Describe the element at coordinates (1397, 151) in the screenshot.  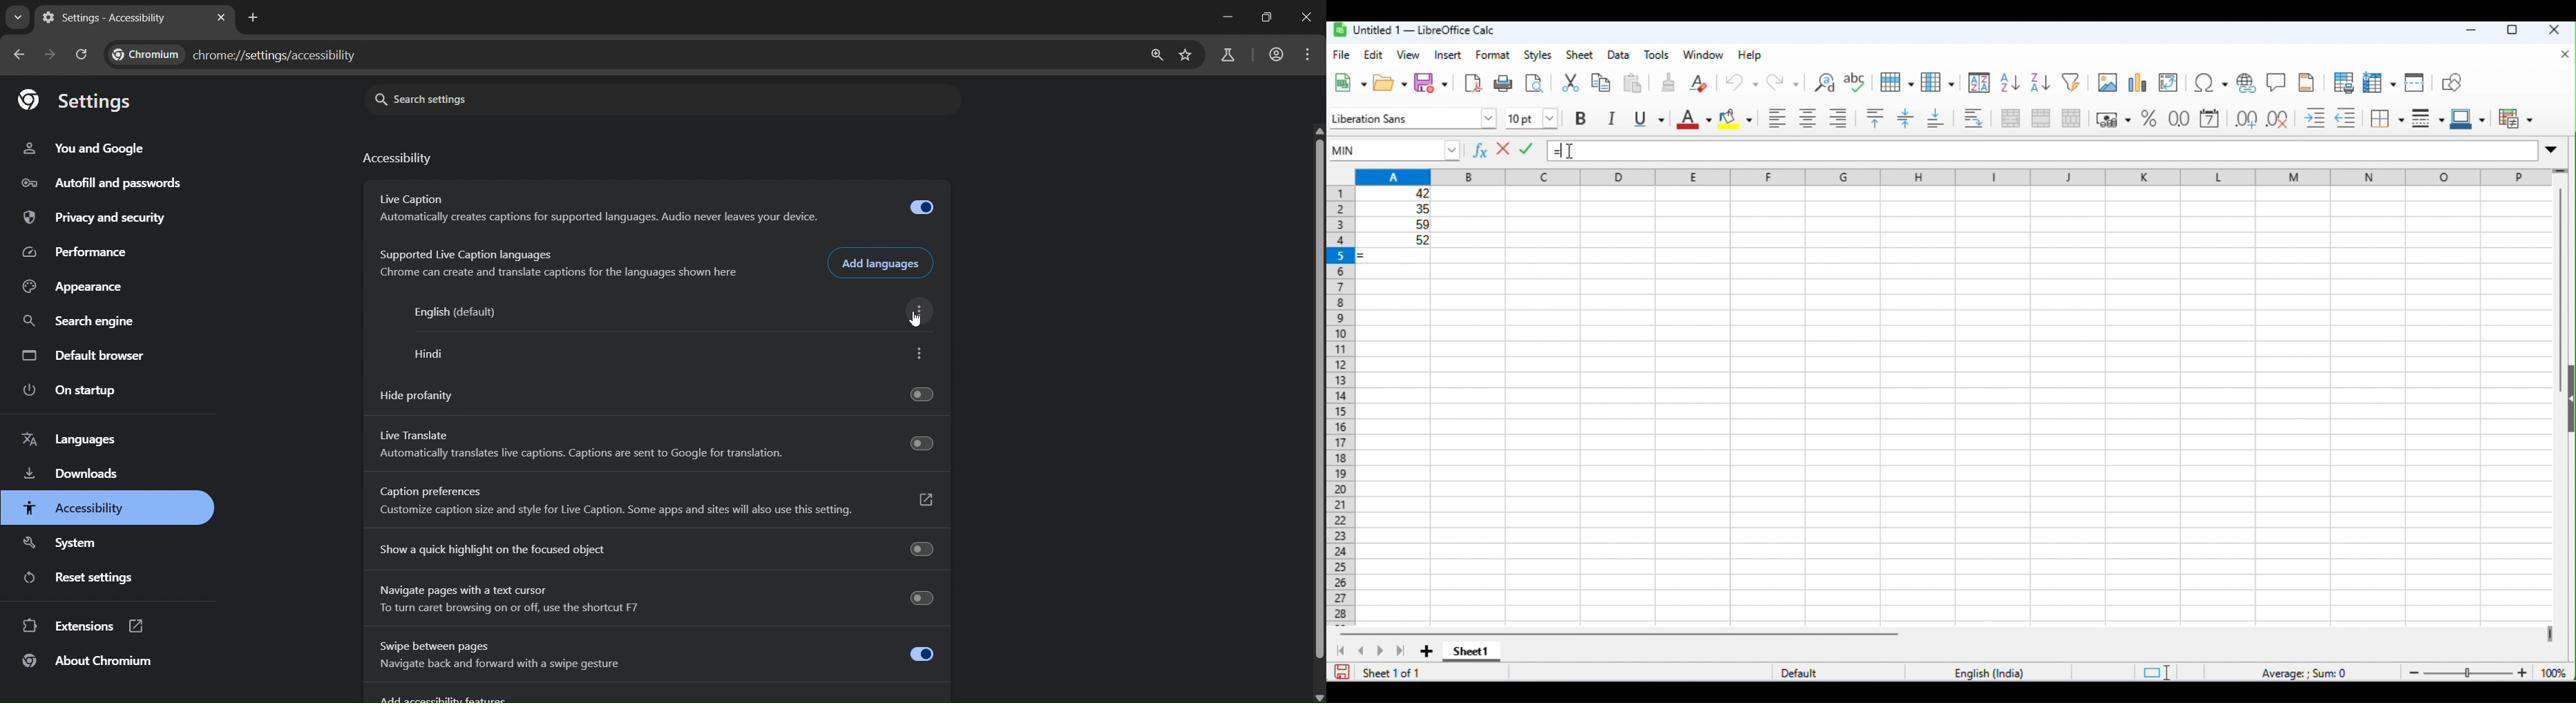
I see `MIN function` at that location.